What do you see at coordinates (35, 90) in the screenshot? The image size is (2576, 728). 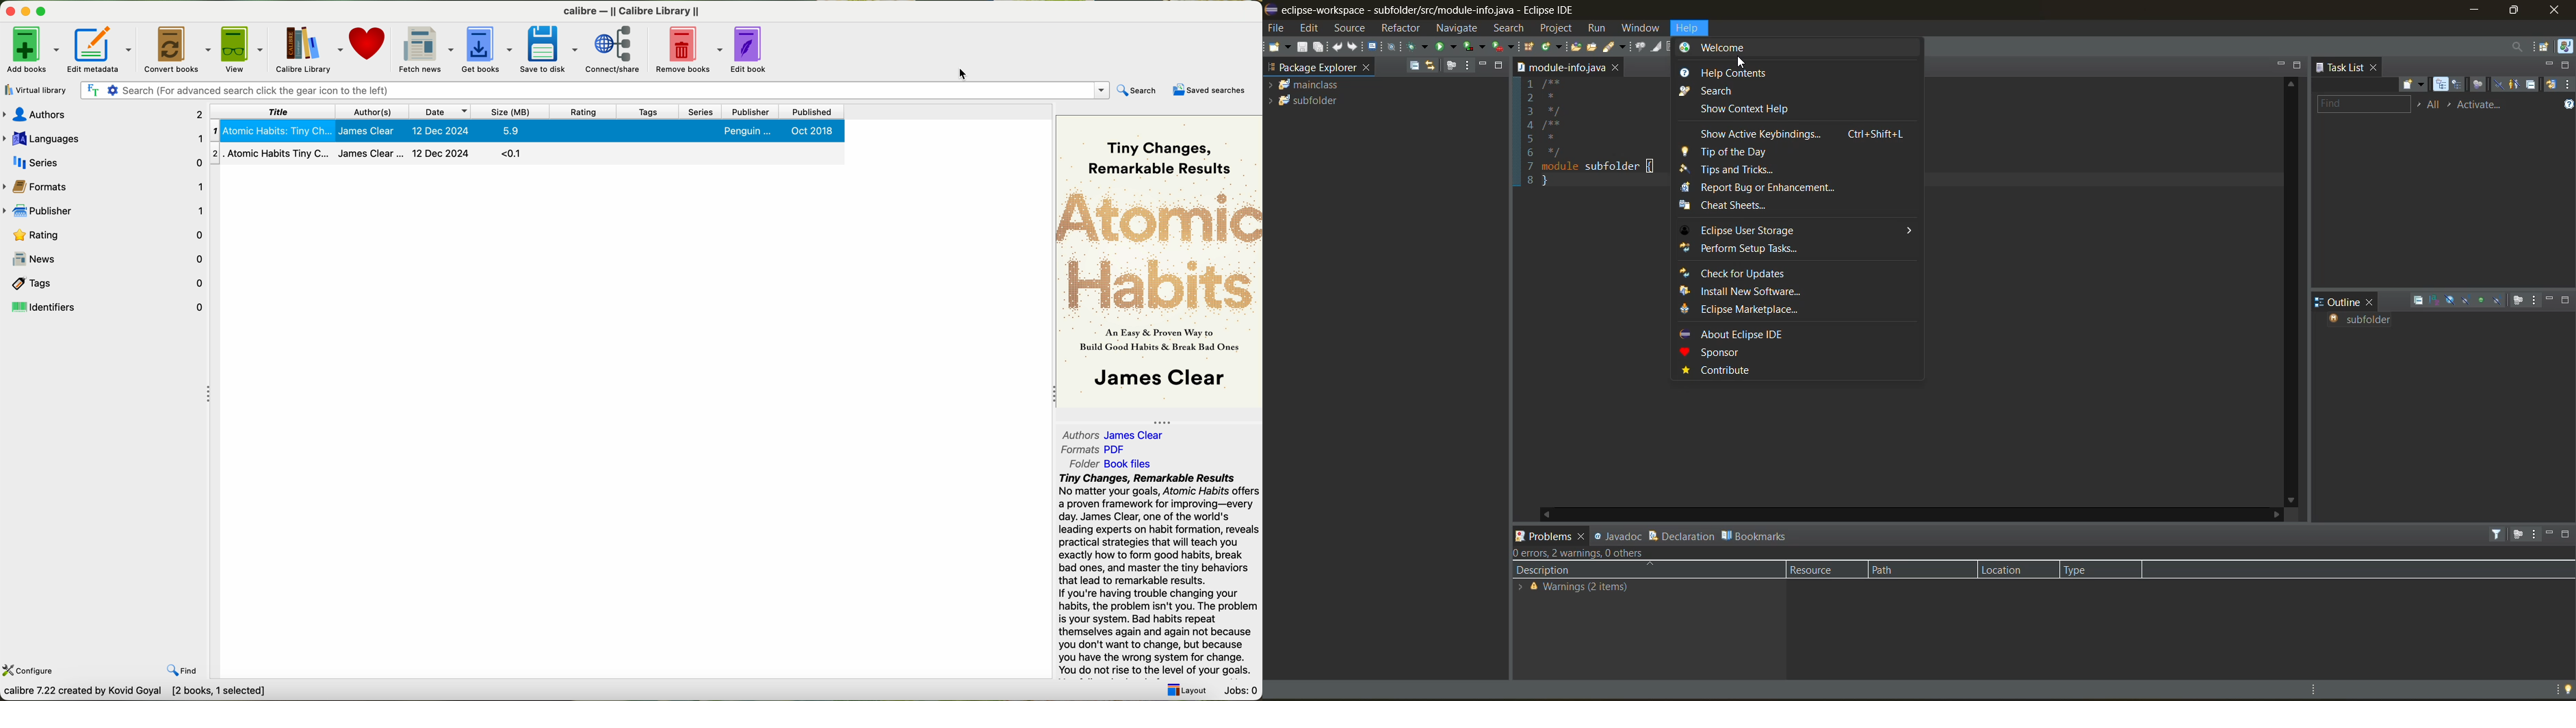 I see `virtual library` at bounding box center [35, 90].